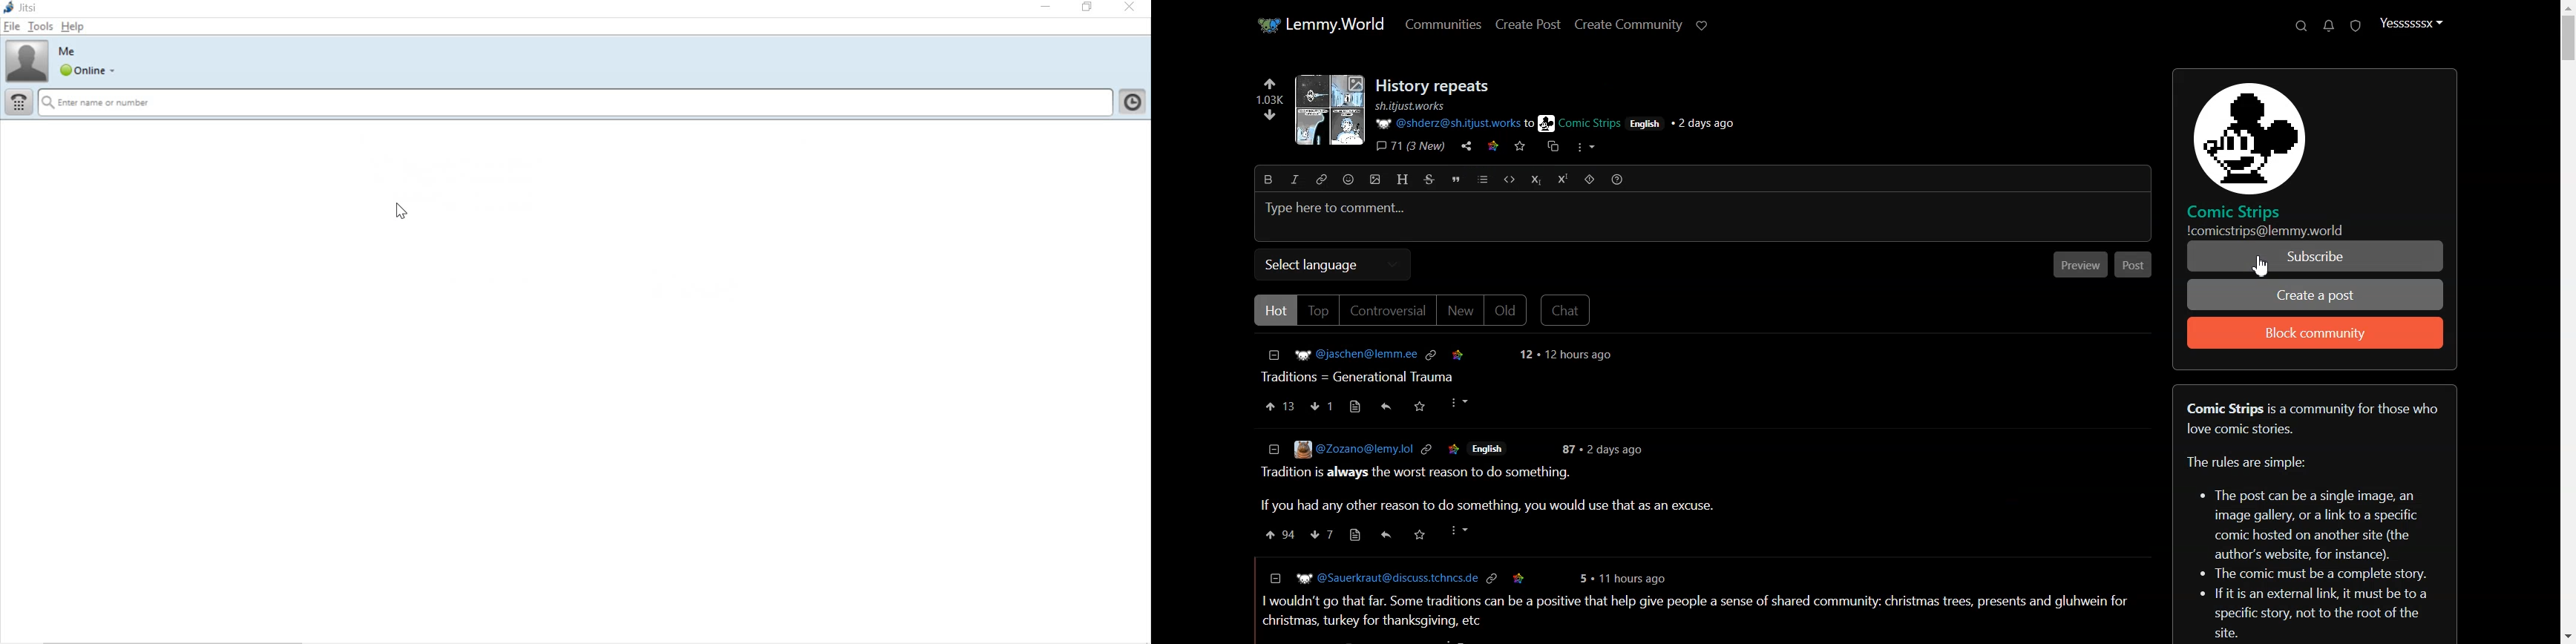  I want to click on Imge, so click(1326, 112).